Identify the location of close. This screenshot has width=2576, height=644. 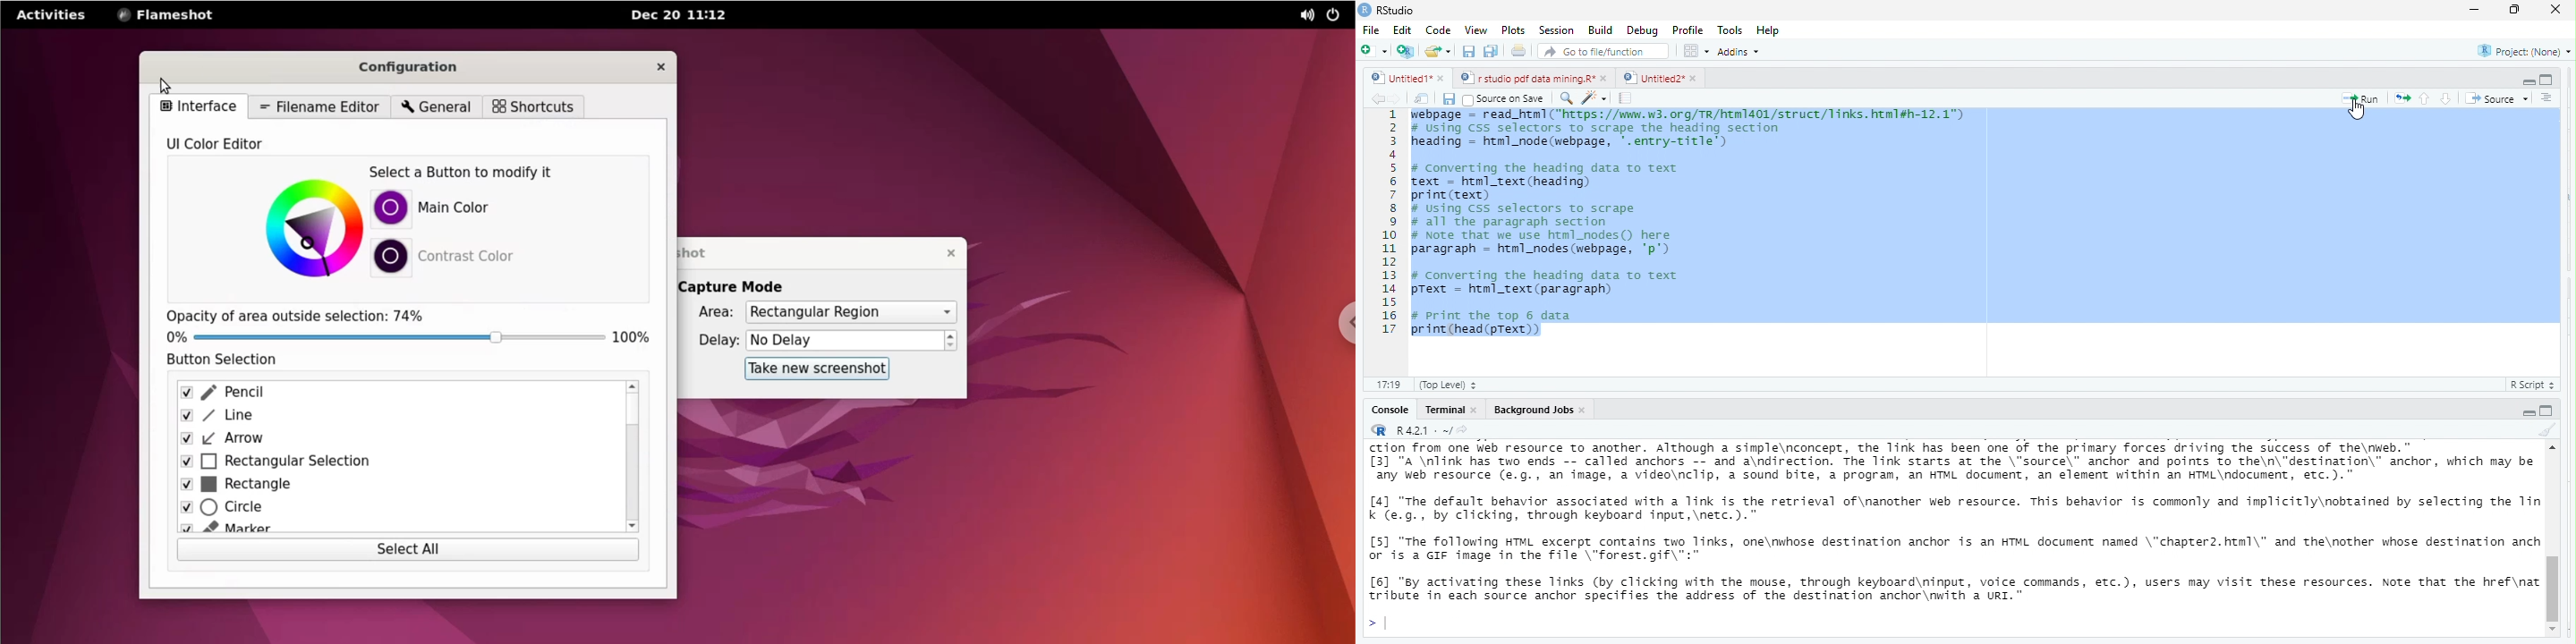
(1443, 80).